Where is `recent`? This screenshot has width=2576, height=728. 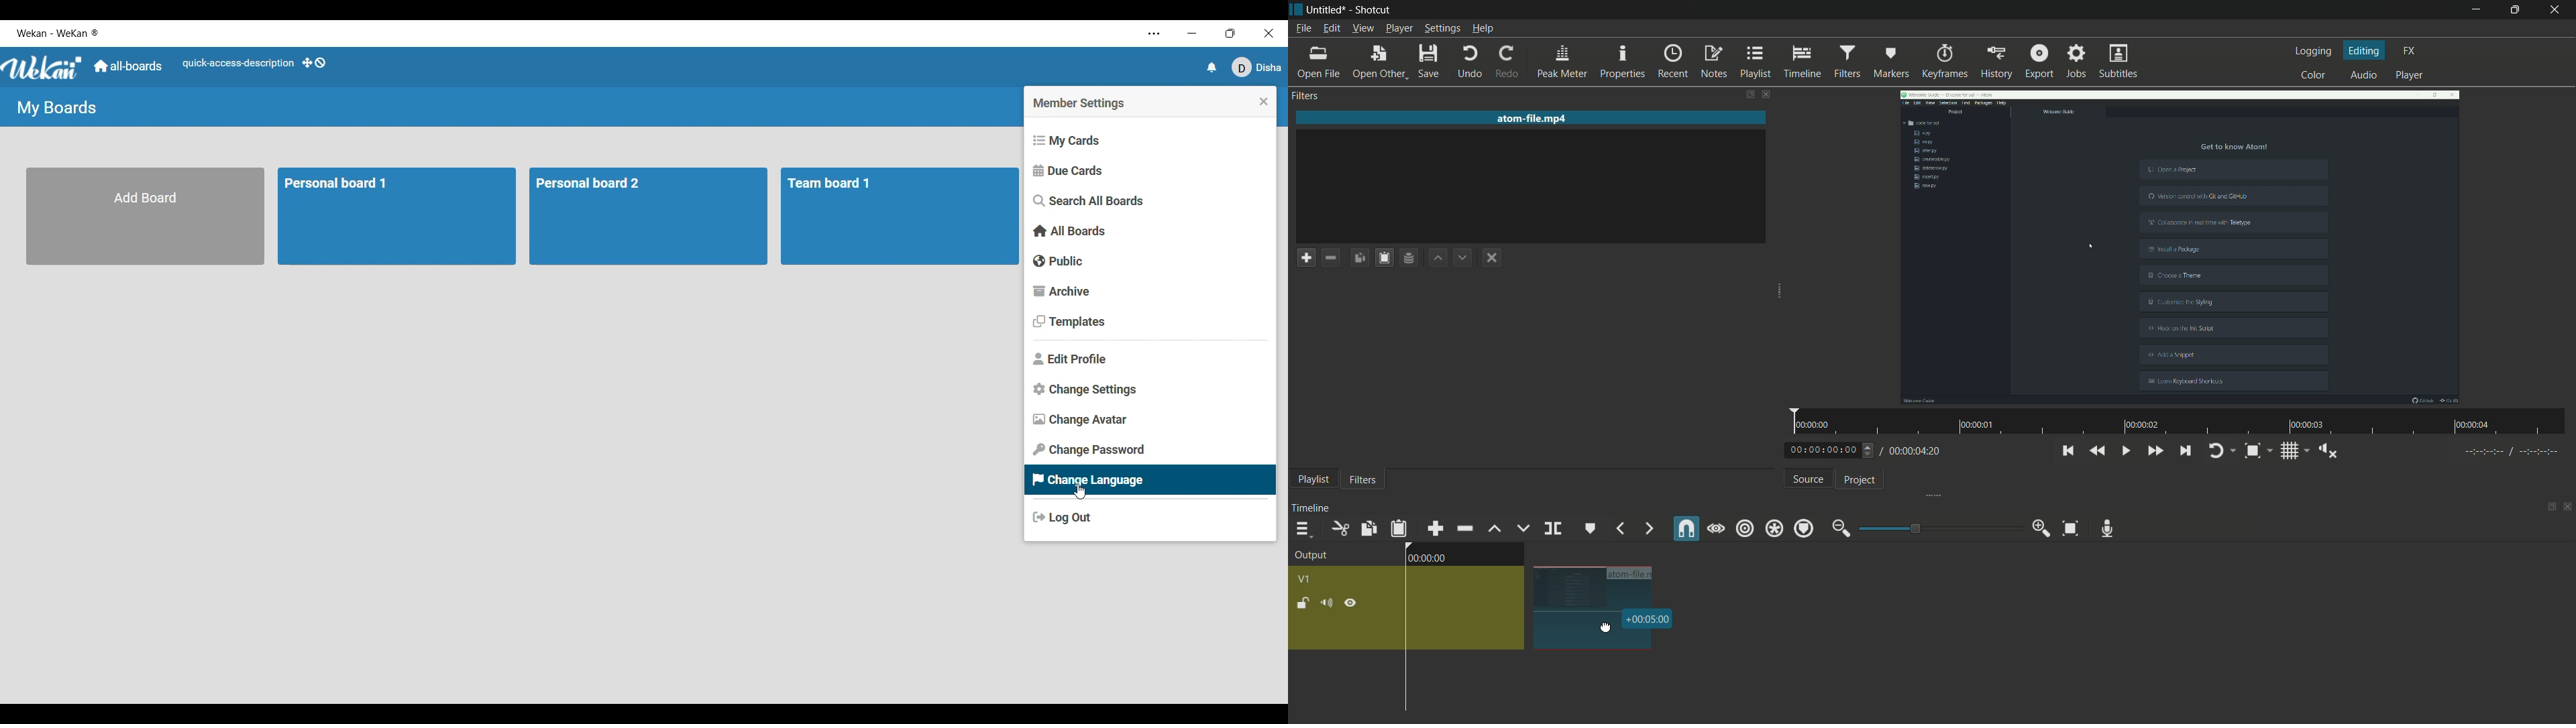
recent is located at coordinates (1670, 61).